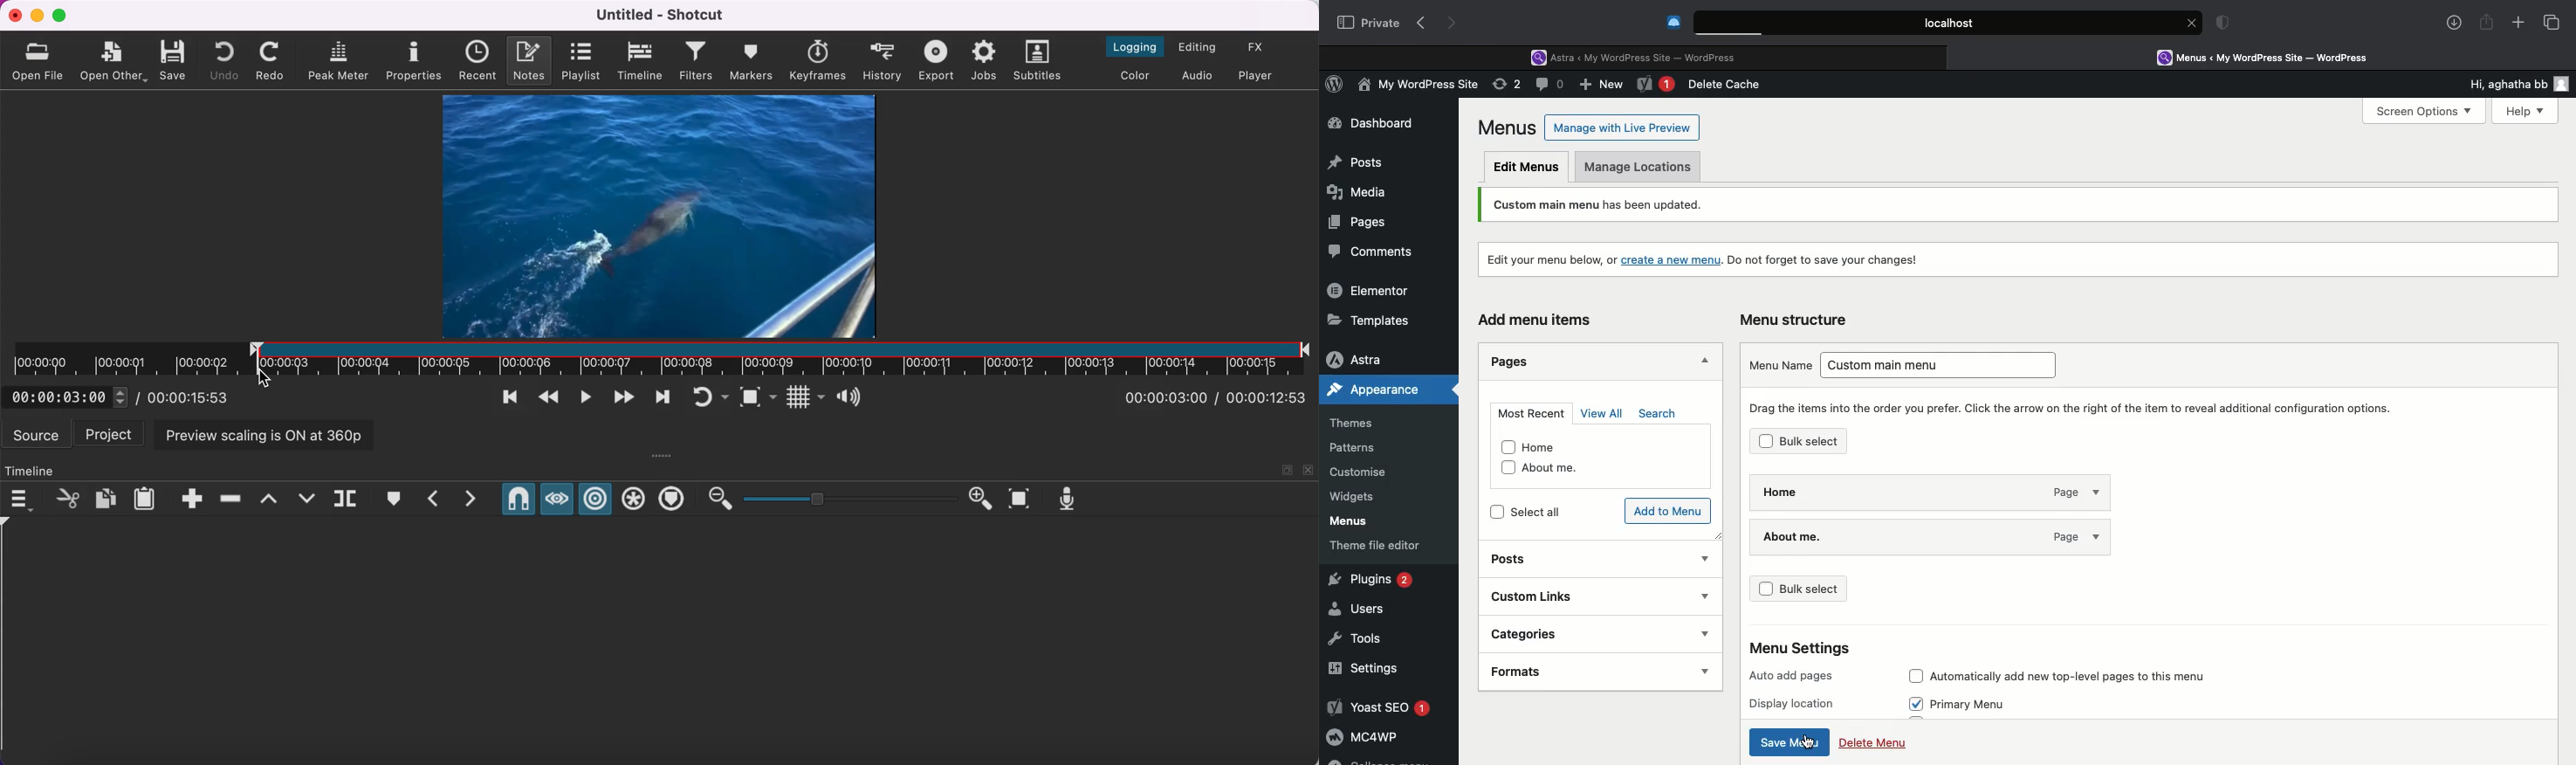 The image size is (2576, 784). I want to click on Custom main menu, so click(1946, 362).